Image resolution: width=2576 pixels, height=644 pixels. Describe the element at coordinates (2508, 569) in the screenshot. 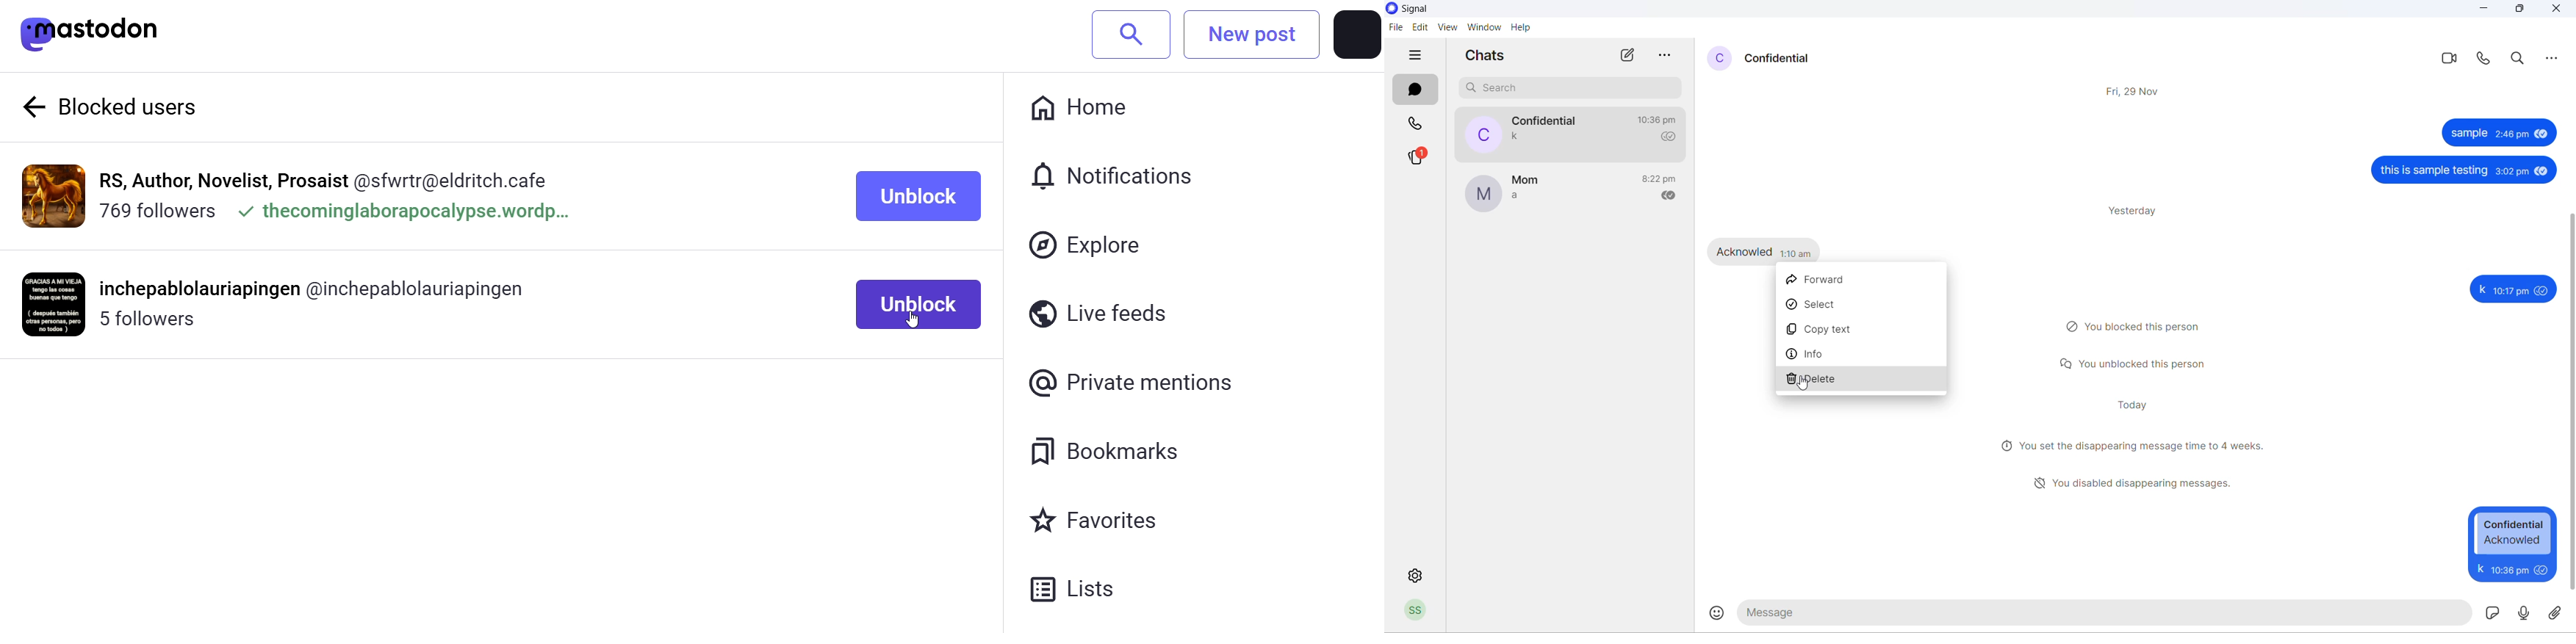

I see `10:36 pm` at that location.